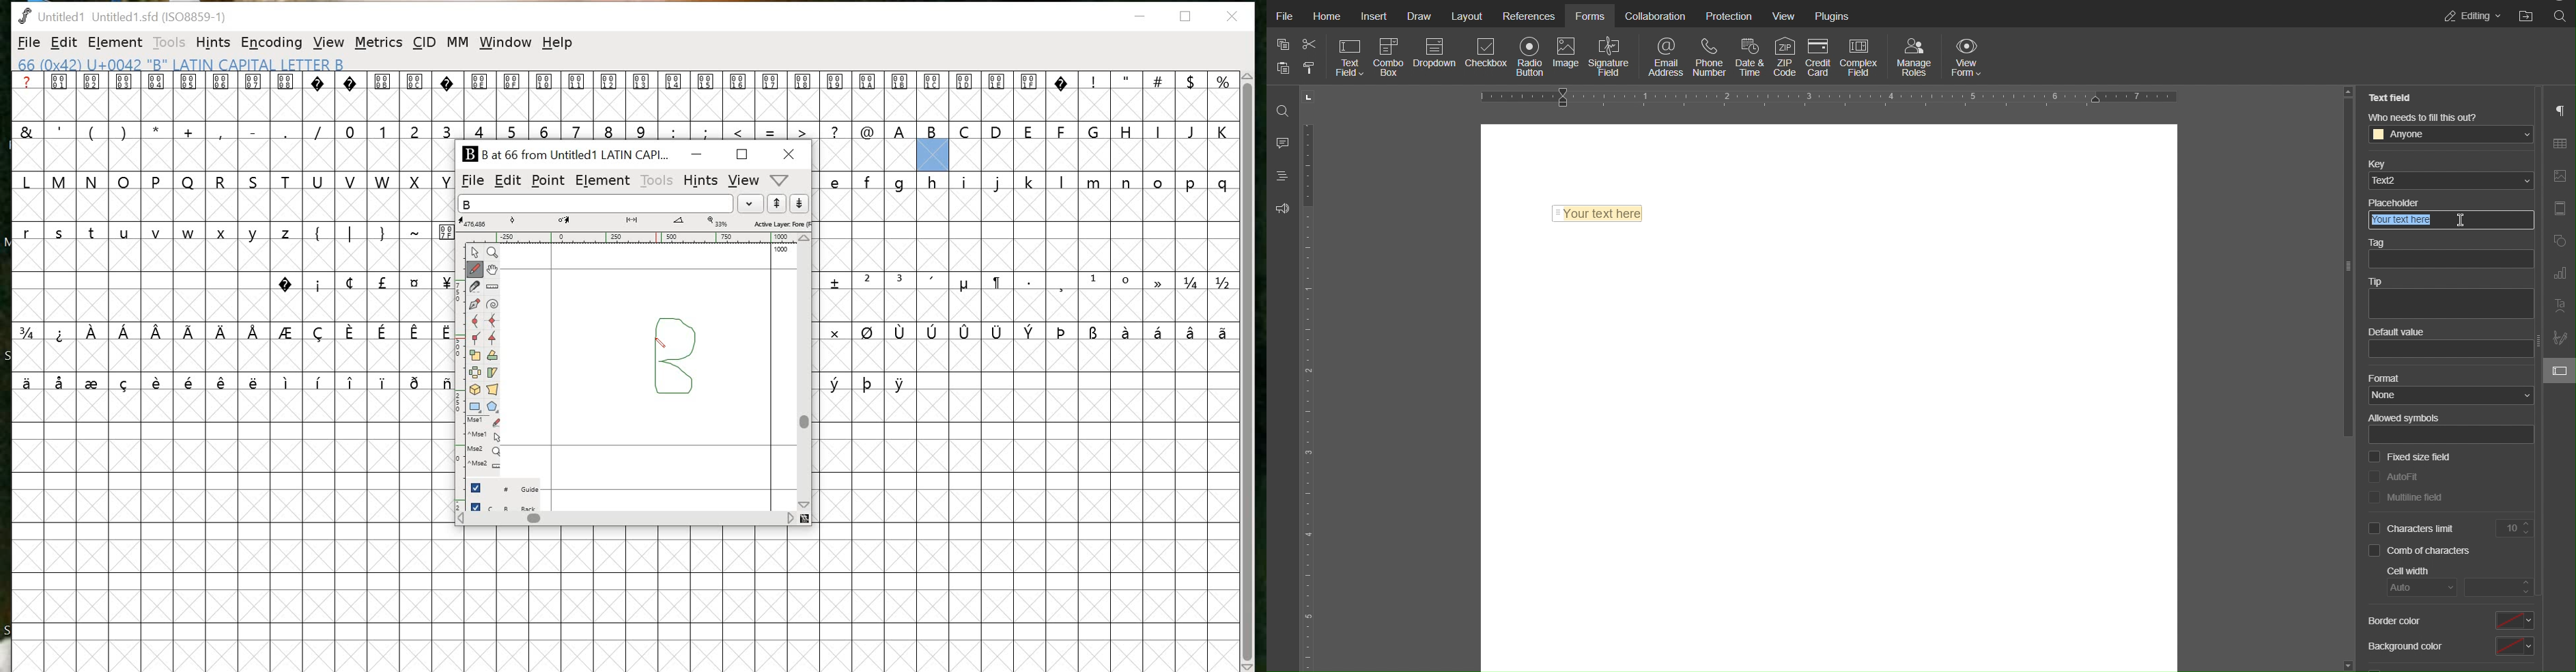 Image resolution: width=2576 pixels, height=672 pixels. Describe the element at coordinates (494, 407) in the screenshot. I see `Polygon/star` at that location.